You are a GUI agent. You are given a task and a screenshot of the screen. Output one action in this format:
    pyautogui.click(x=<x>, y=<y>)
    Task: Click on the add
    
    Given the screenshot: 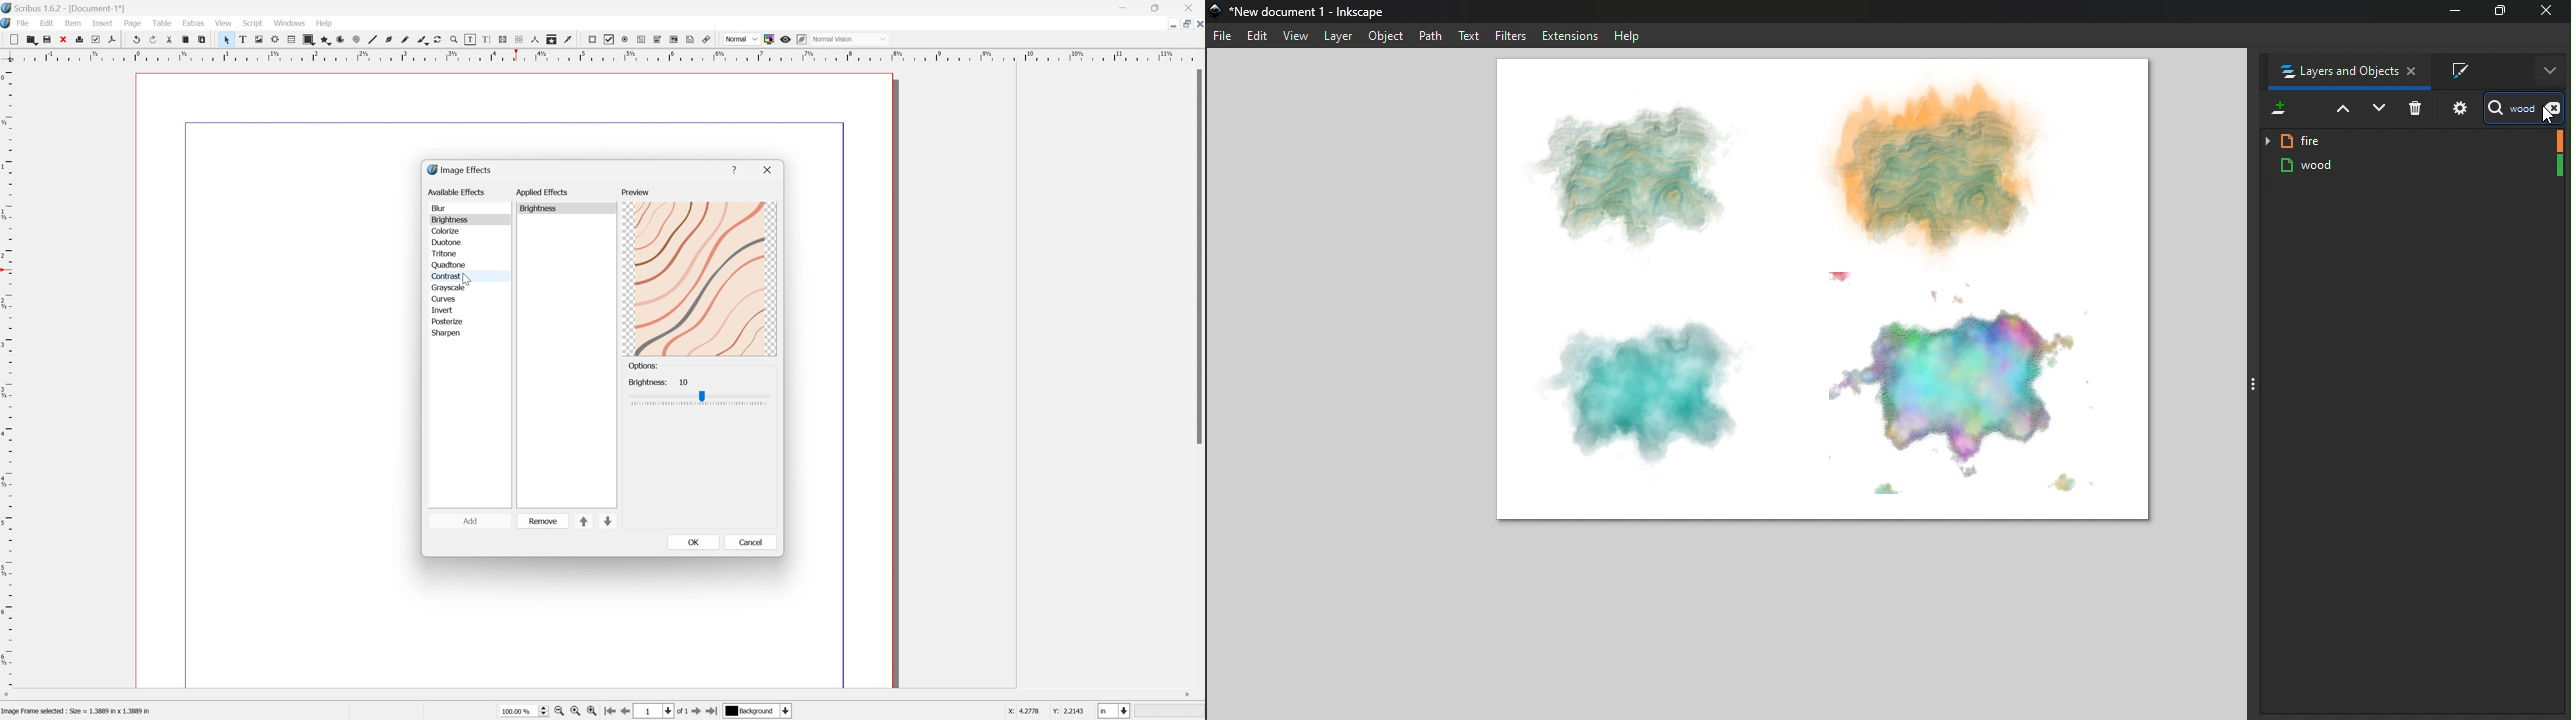 What is the action you would take?
    pyautogui.click(x=475, y=522)
    